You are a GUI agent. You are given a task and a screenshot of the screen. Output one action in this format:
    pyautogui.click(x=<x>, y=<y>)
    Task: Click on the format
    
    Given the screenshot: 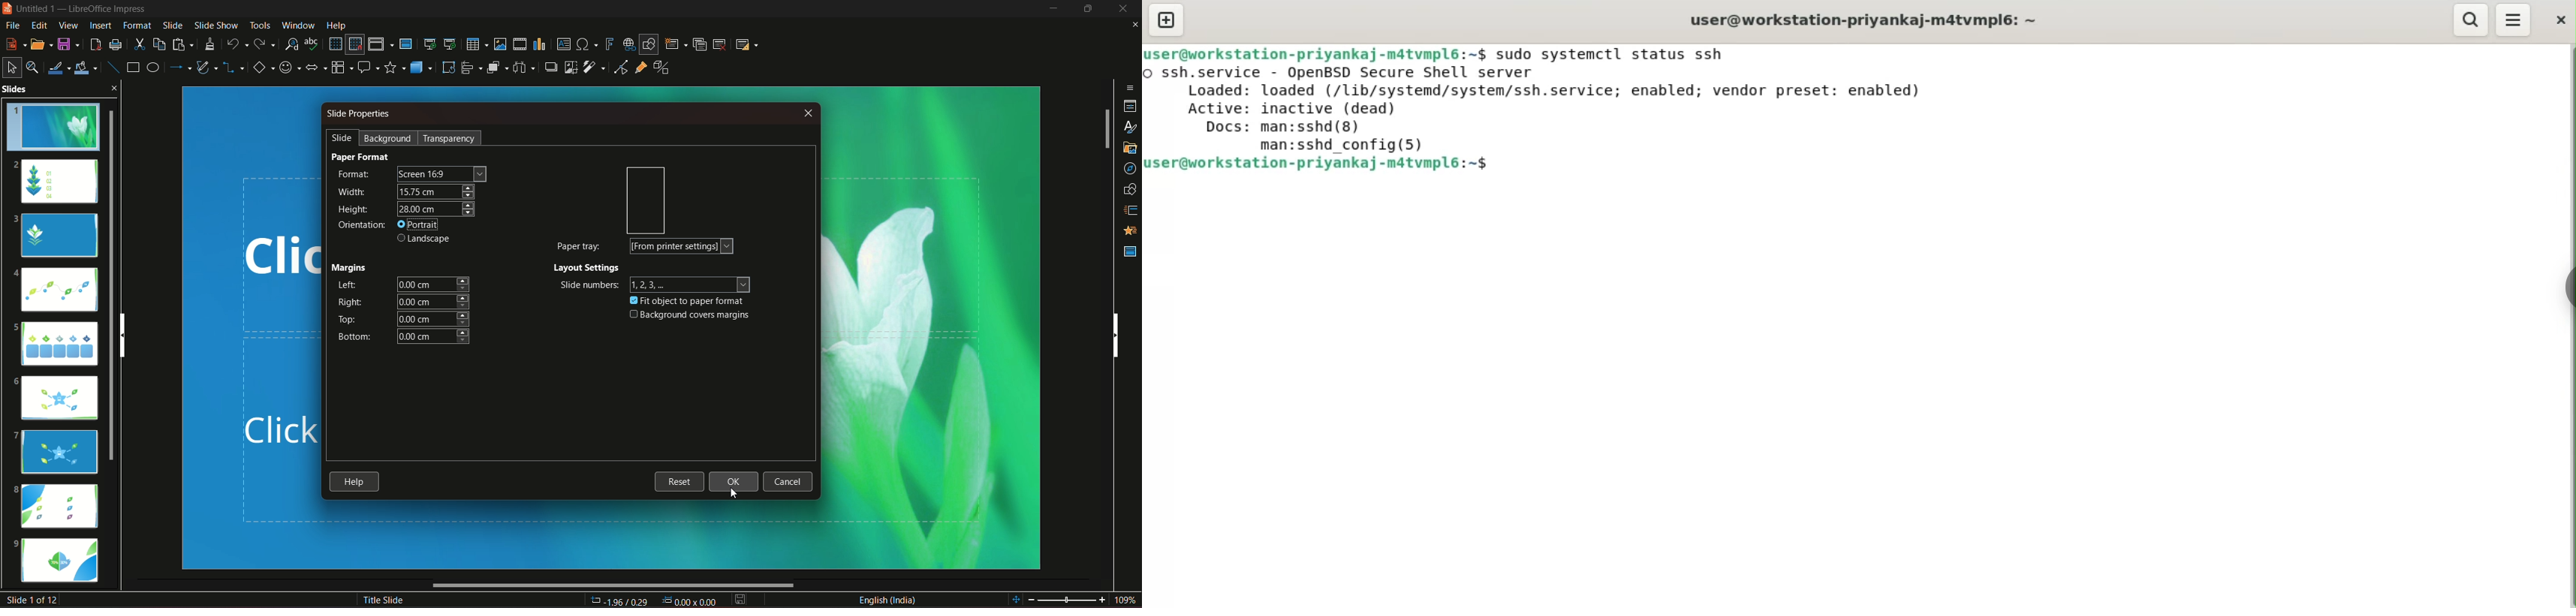 What is the action you would take?
    pyautogui.click(x=355, y=175)
    